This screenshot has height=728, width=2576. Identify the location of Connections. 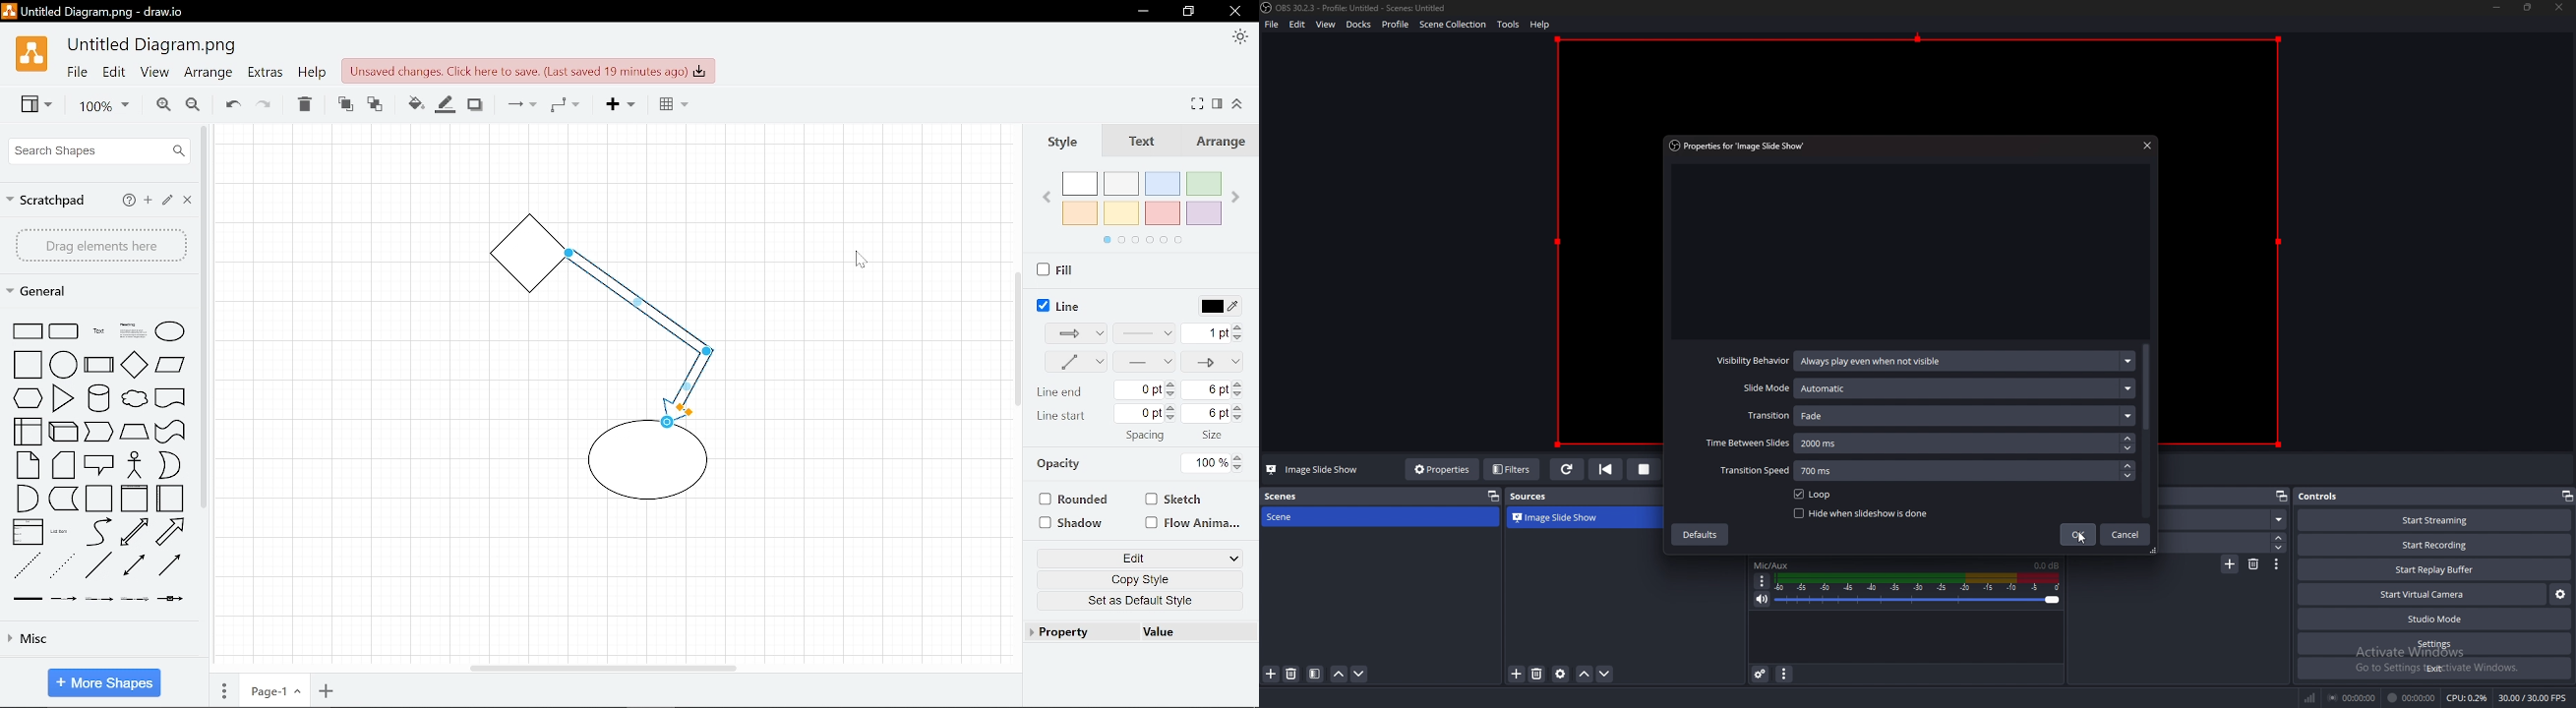
(519, 105).